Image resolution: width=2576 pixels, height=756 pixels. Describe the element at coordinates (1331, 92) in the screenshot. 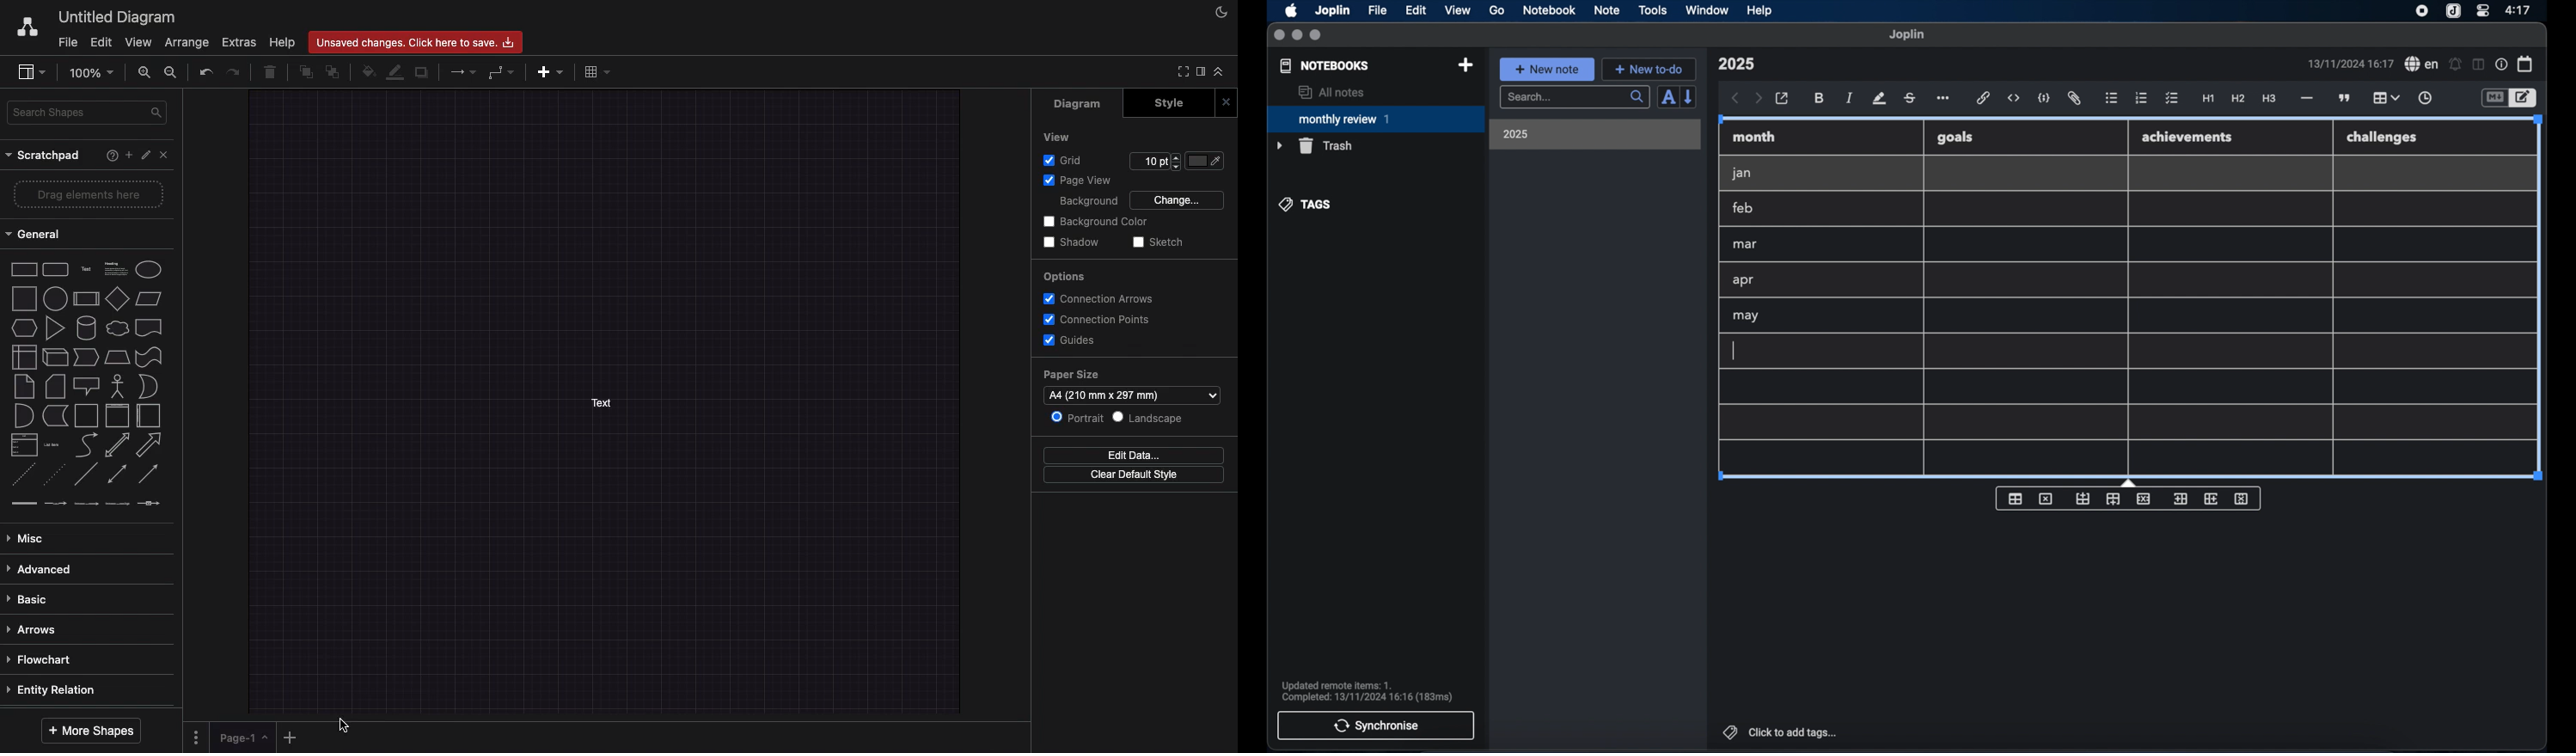

I see `all notes` at that location.